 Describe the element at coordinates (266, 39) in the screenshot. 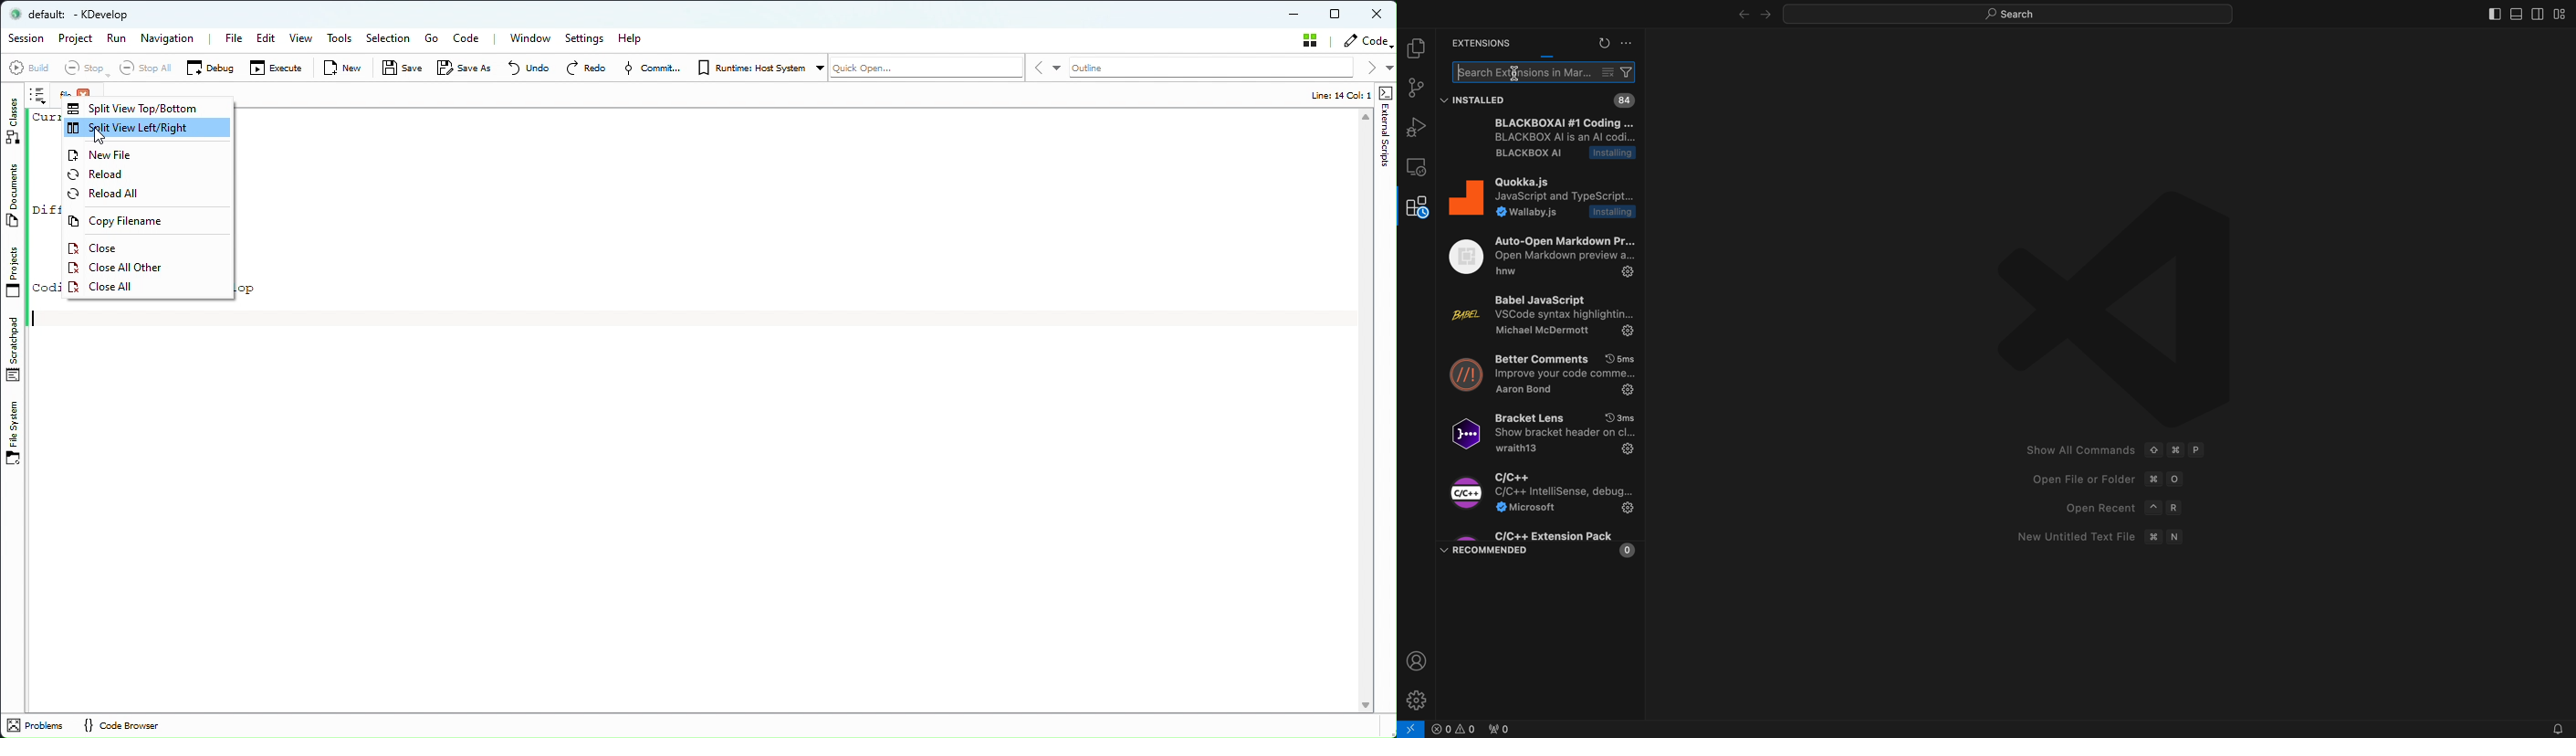

I see `Edit` at that location.